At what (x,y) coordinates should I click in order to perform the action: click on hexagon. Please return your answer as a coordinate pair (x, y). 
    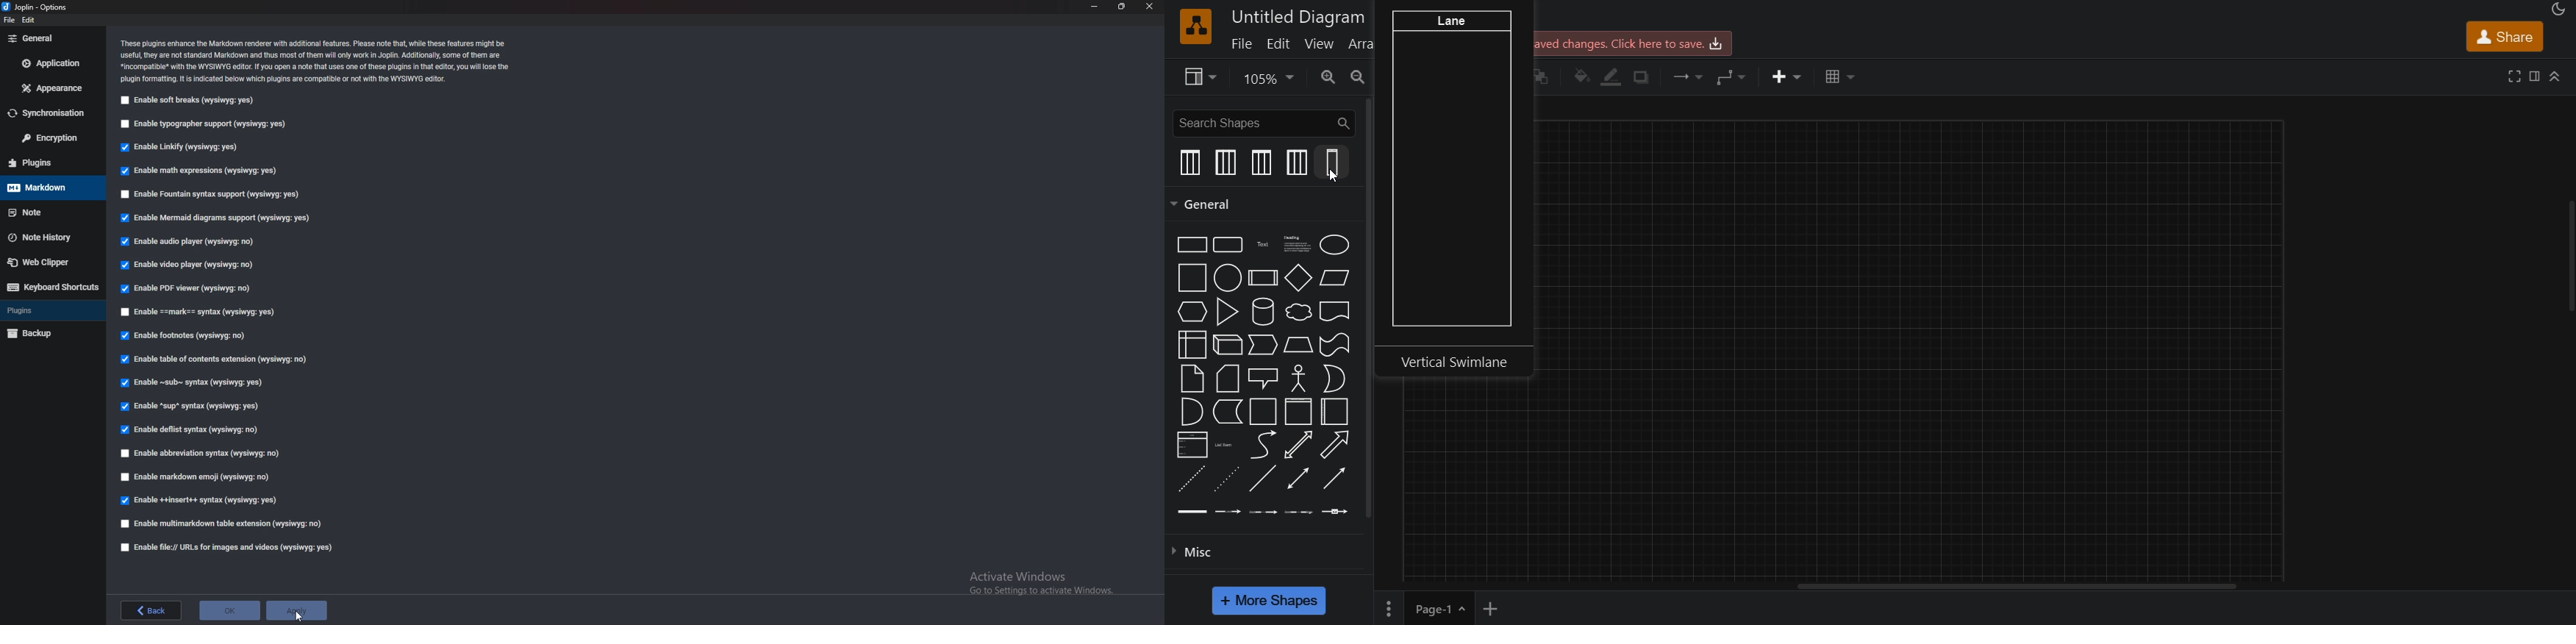
    Looking at the image, I should click on (1193, 313).